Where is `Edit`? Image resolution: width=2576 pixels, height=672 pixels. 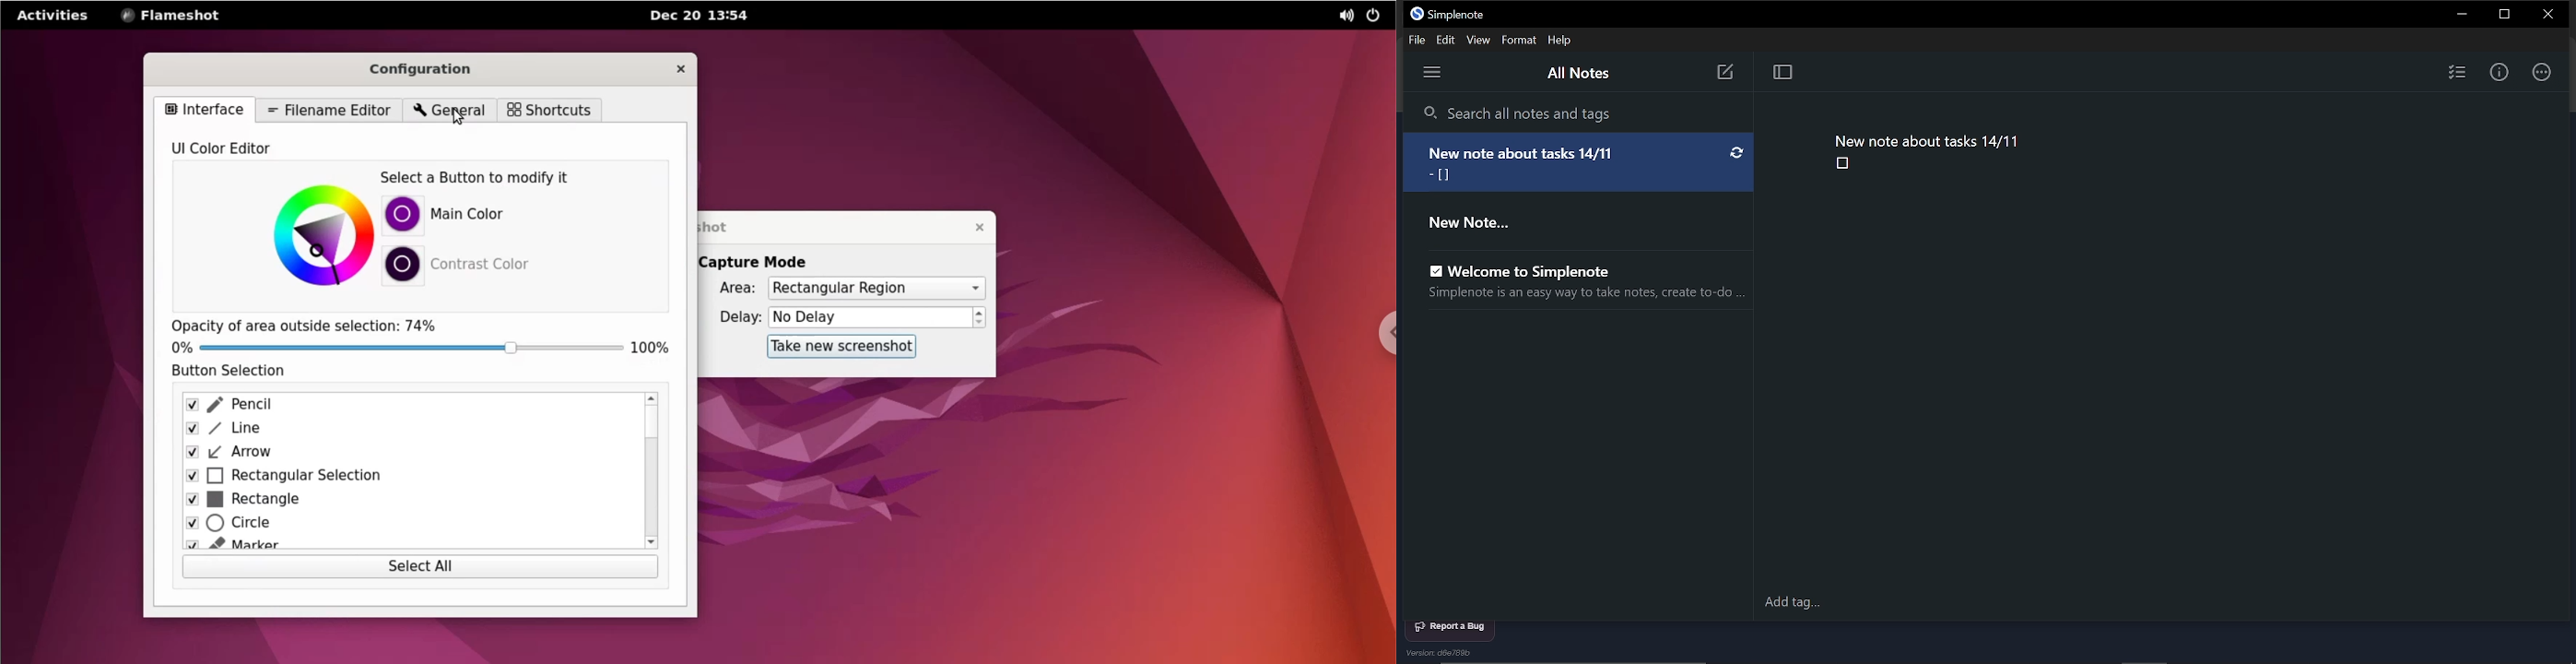 Edit is located at coordinates (1444, 40).